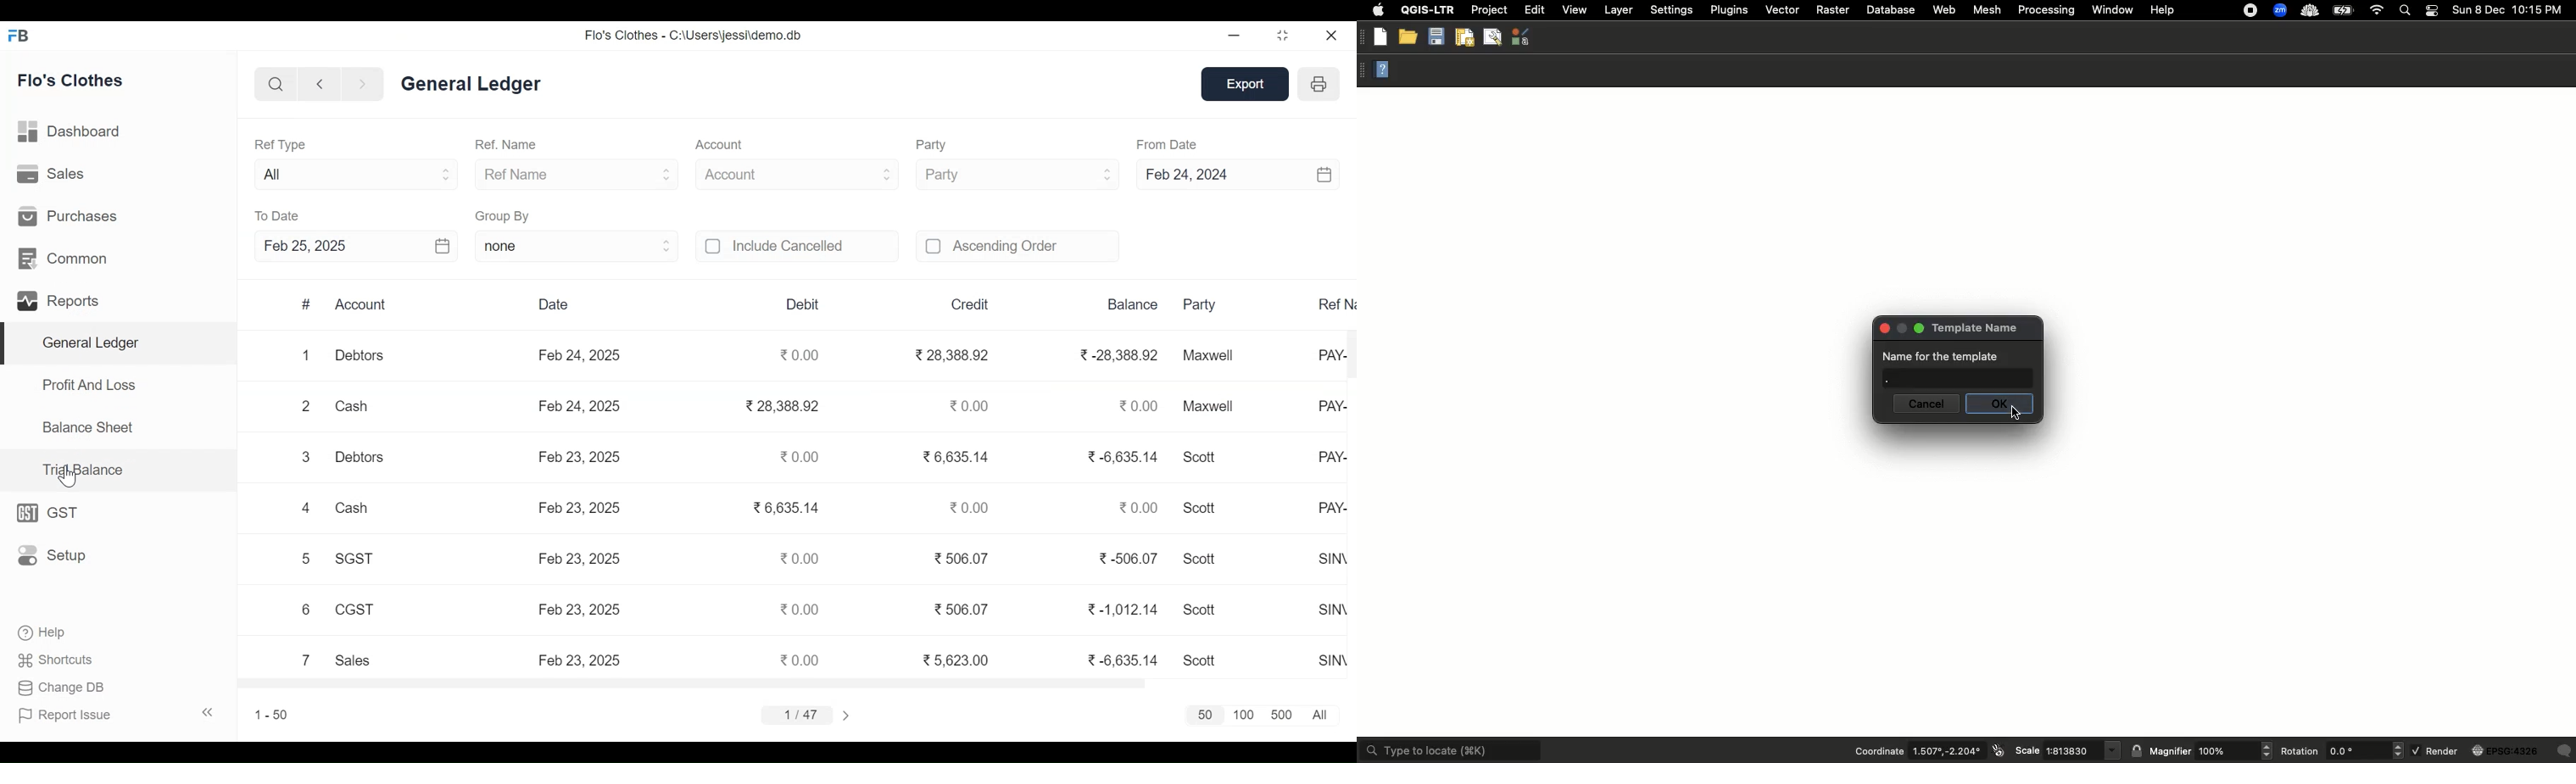 This screenshot has width=2576, height=784. What do you see at coordinates (1730, 10) in the screenshot?
I see `Plugins` at bounding box center [1730, 10].